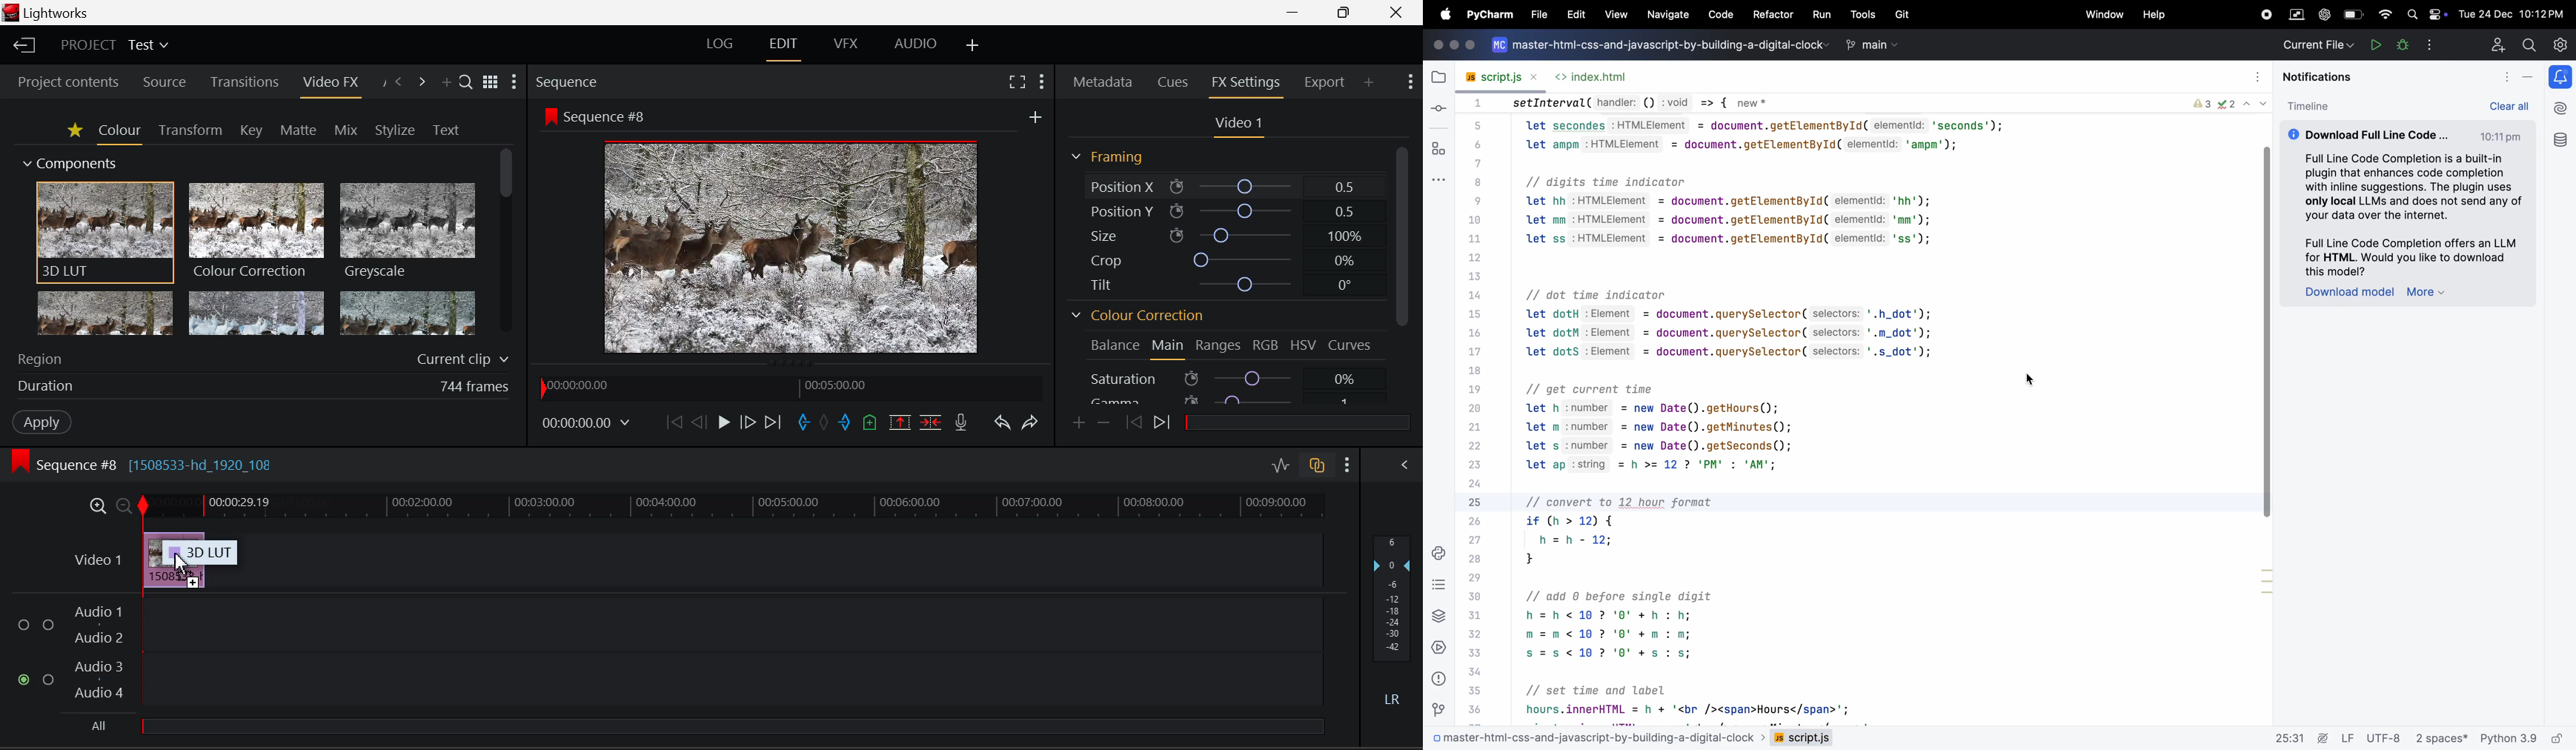  I want to click on Decibel Level, so click(1395, 623).